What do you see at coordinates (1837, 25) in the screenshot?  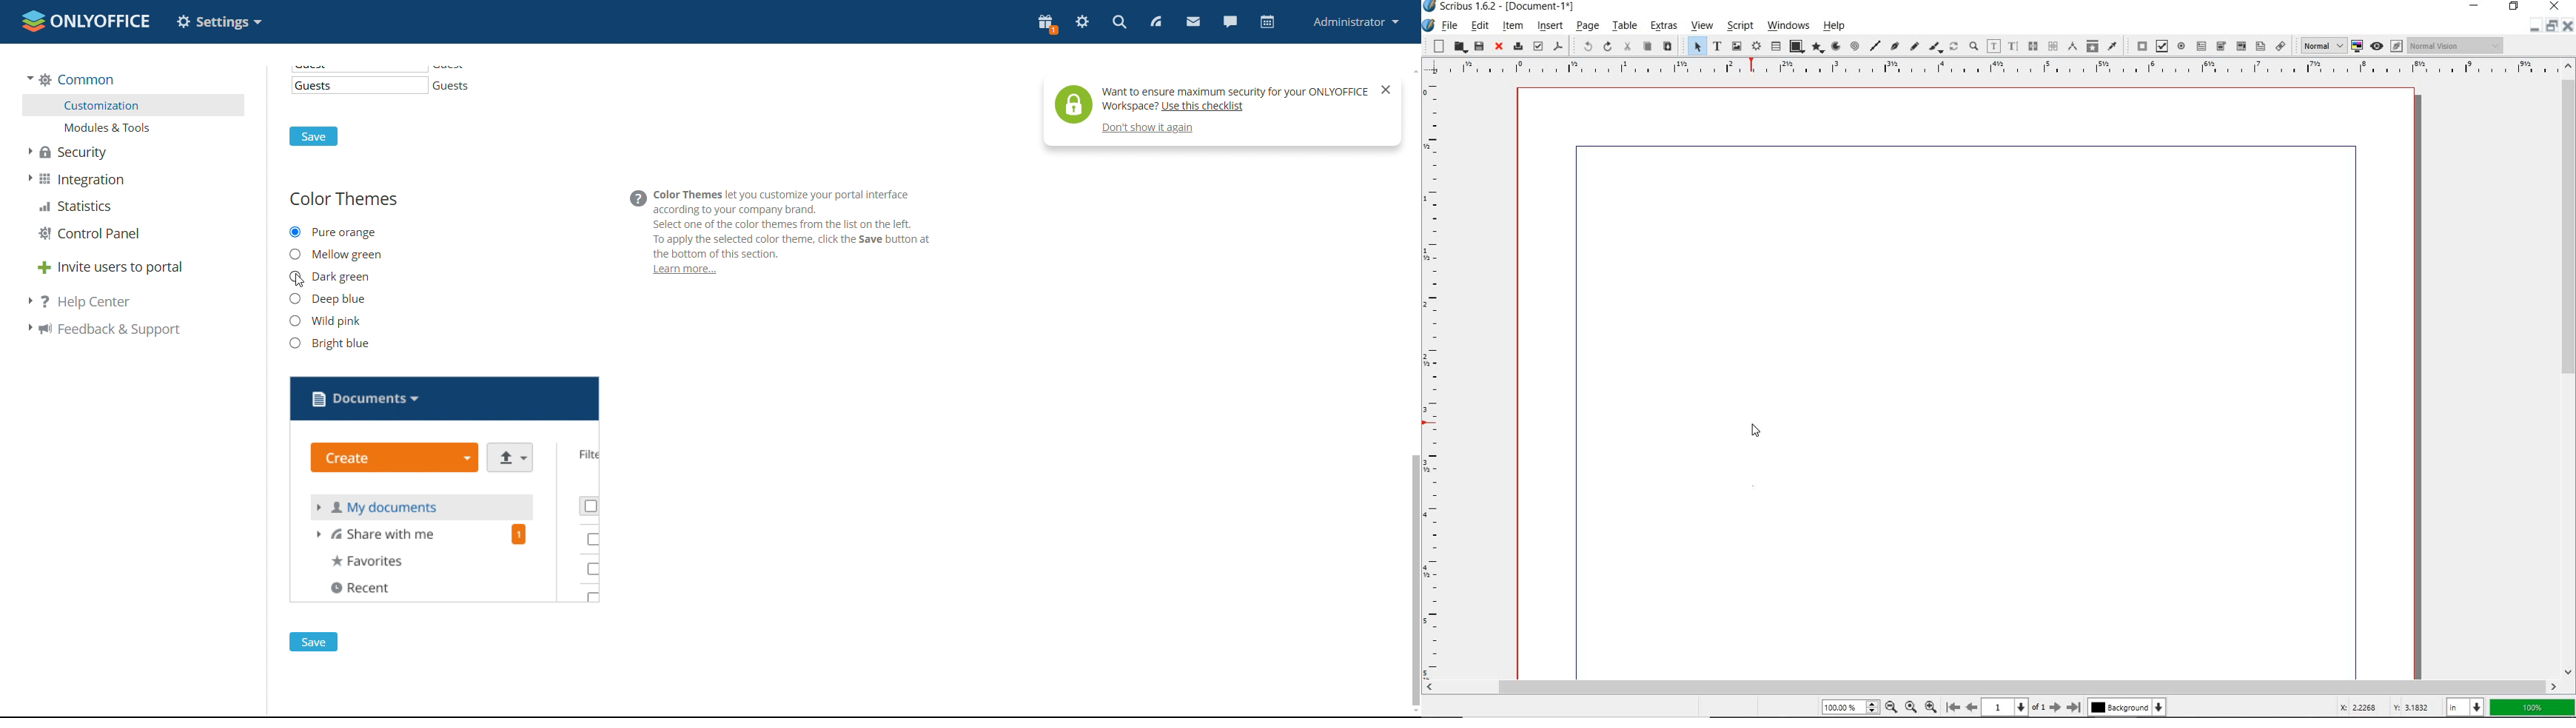 I see `help` at bounding box center [1837, 25].